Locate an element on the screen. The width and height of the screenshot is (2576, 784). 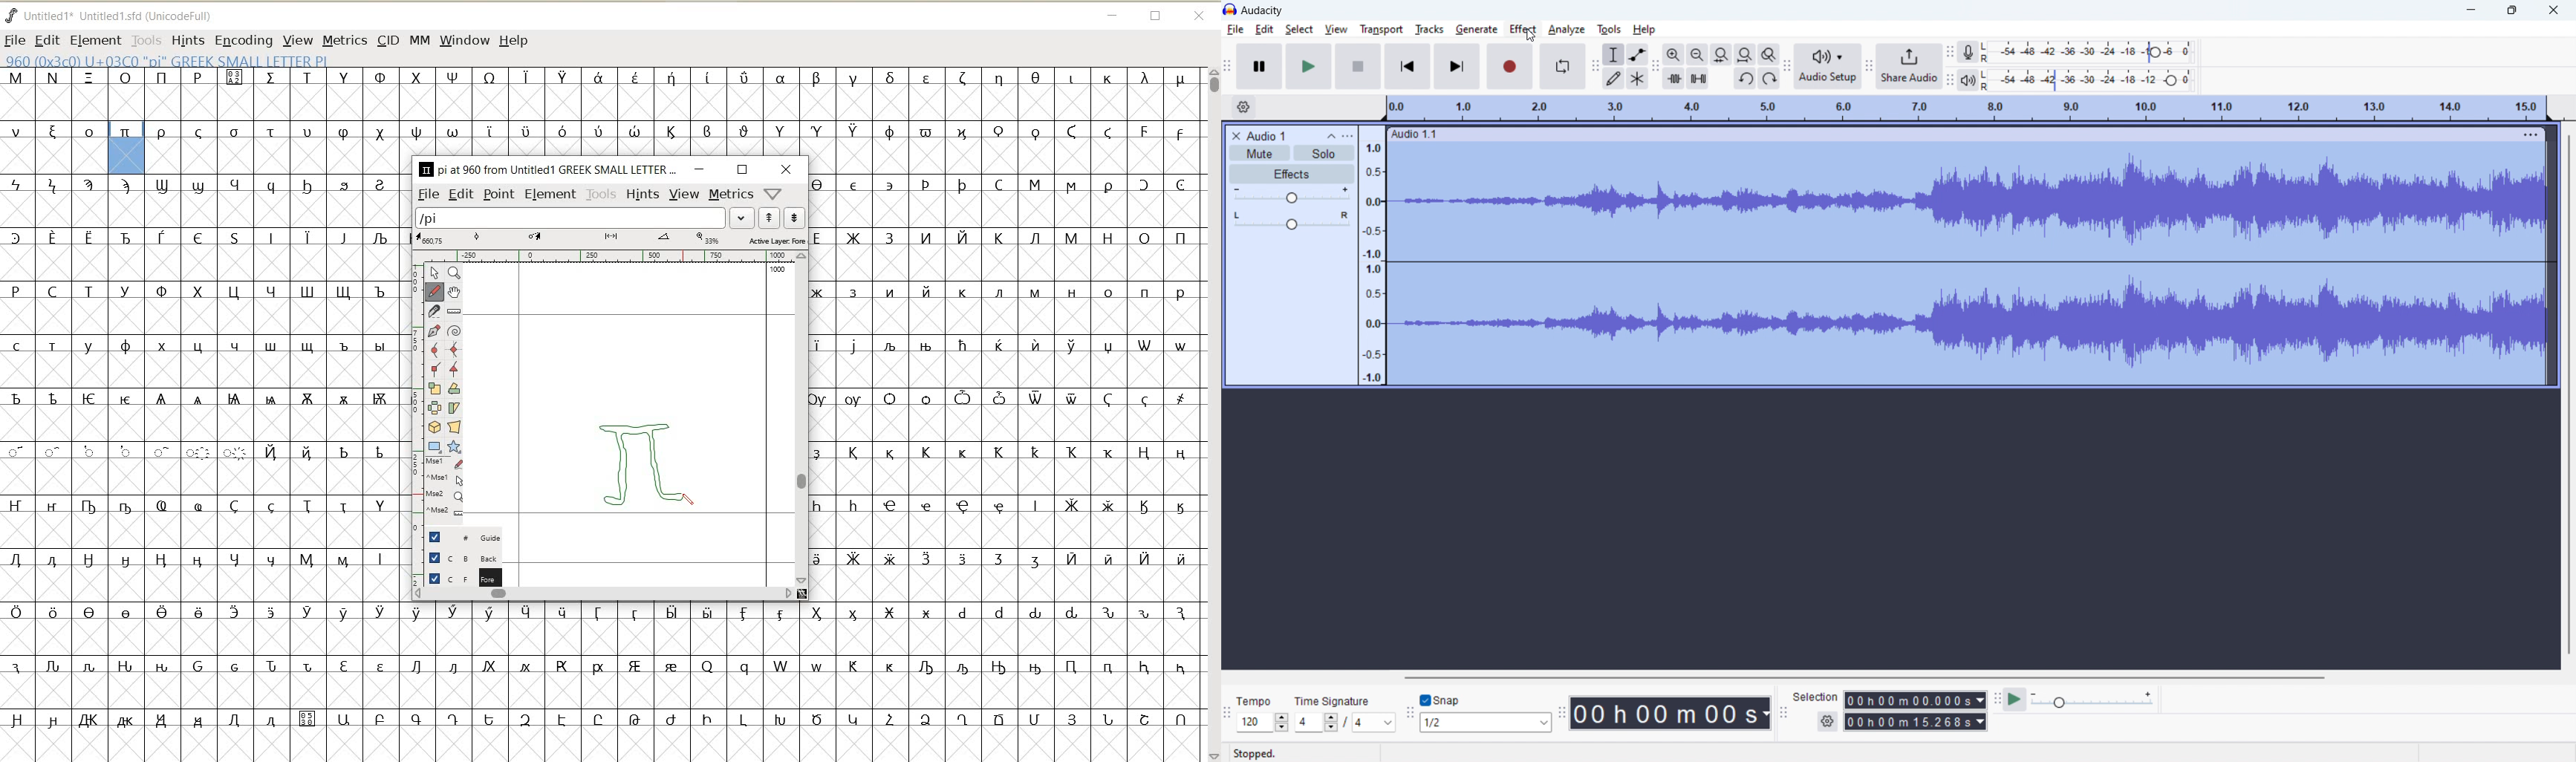
time signature toolbar is located at coordinates (1228, 715).